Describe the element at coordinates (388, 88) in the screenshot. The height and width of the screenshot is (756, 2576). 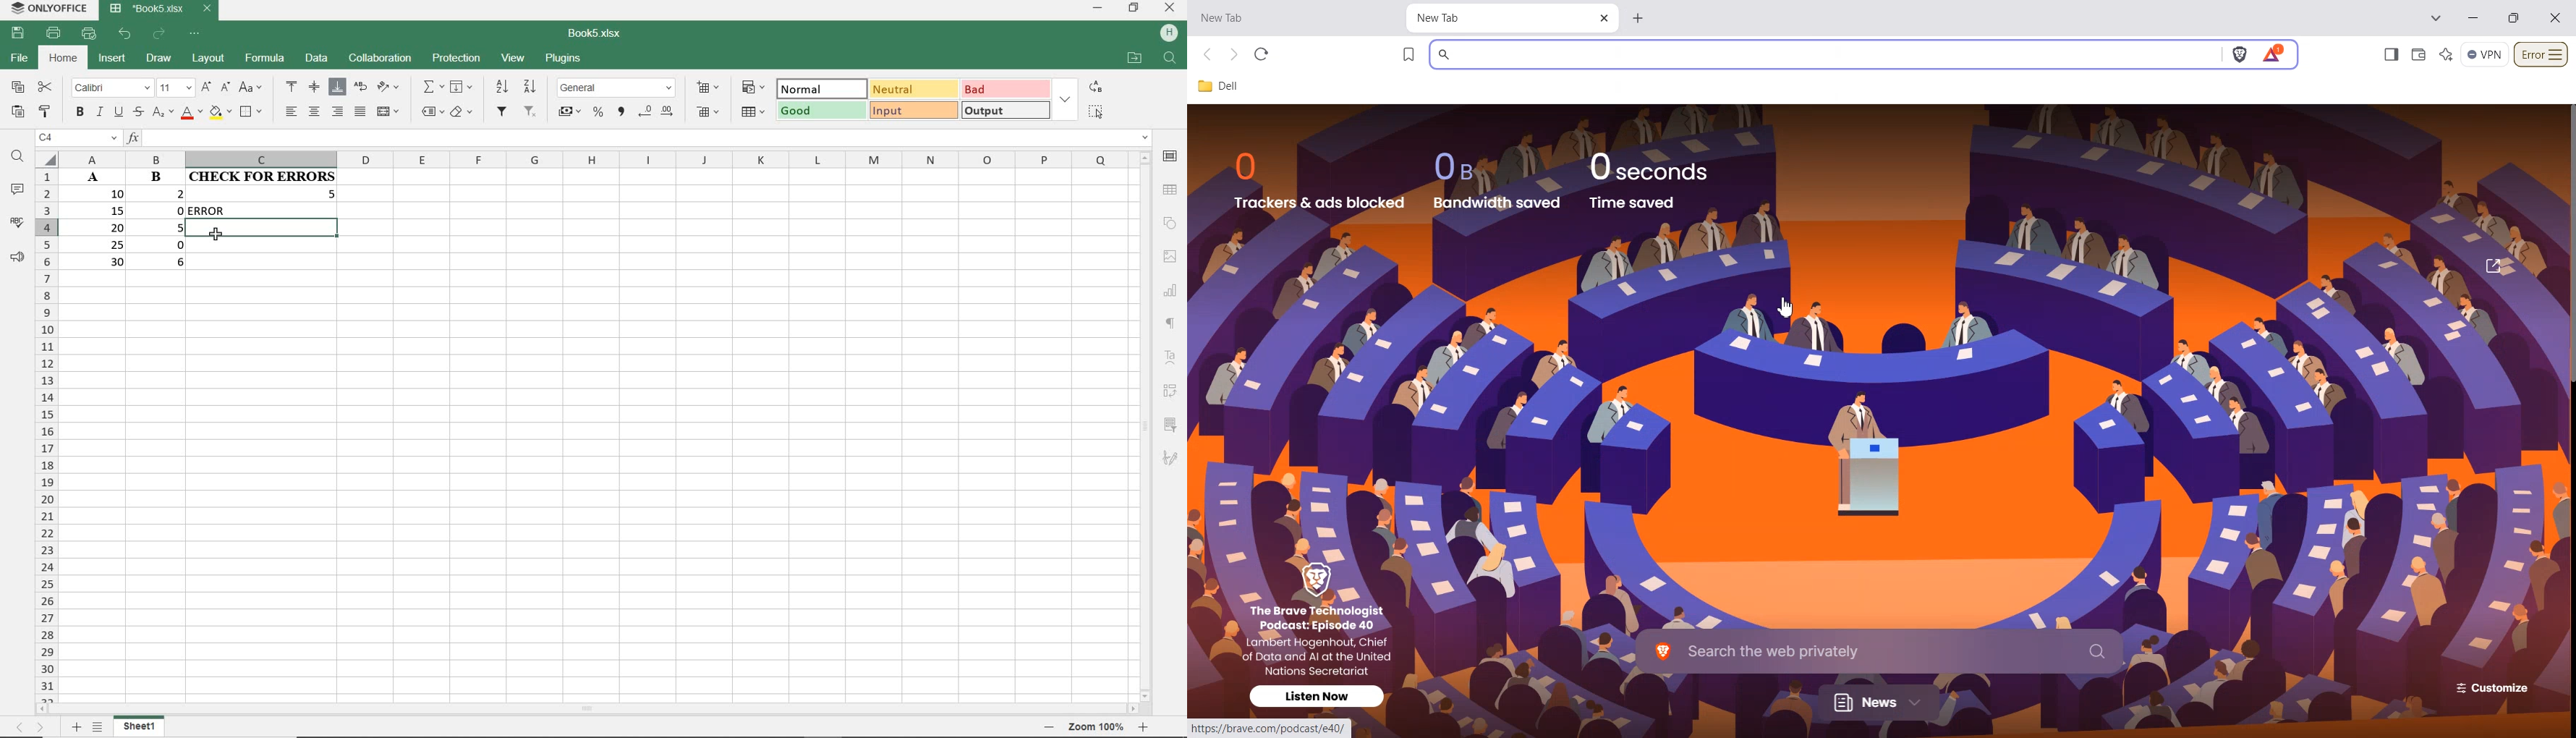
I see `ORIENTATION` at that location.